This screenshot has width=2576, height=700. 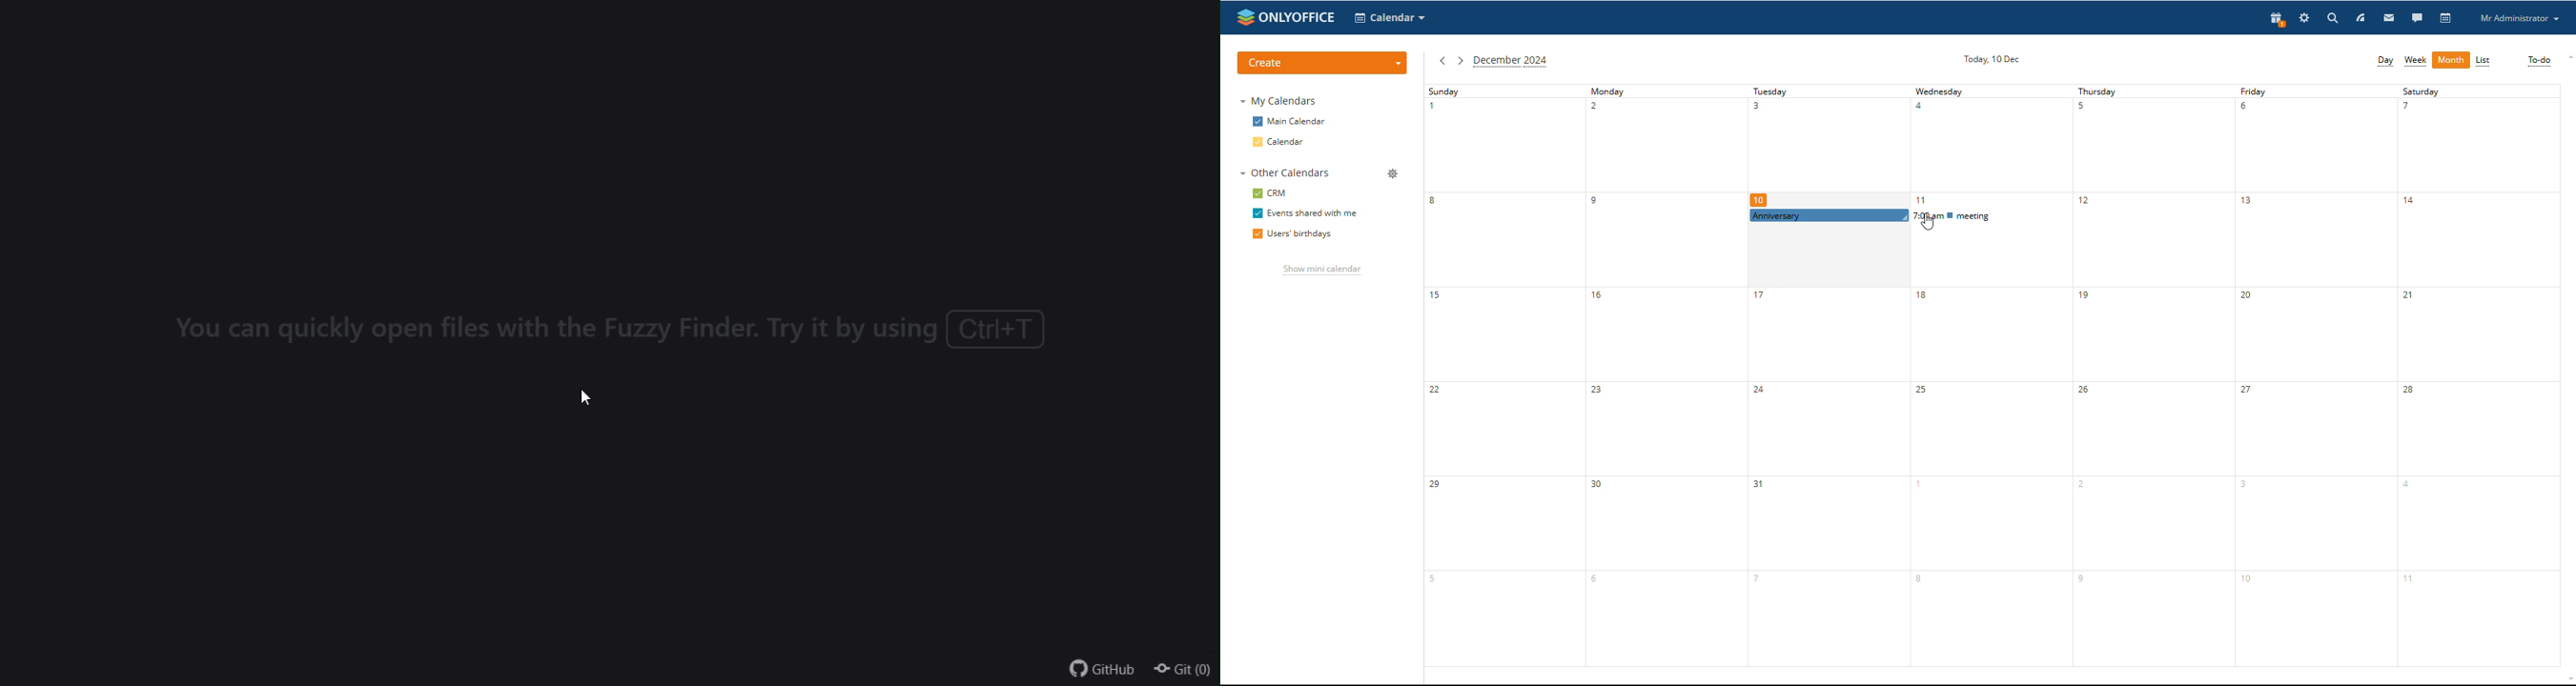 I want to click on tuesday , so click(x=1828, y=145).